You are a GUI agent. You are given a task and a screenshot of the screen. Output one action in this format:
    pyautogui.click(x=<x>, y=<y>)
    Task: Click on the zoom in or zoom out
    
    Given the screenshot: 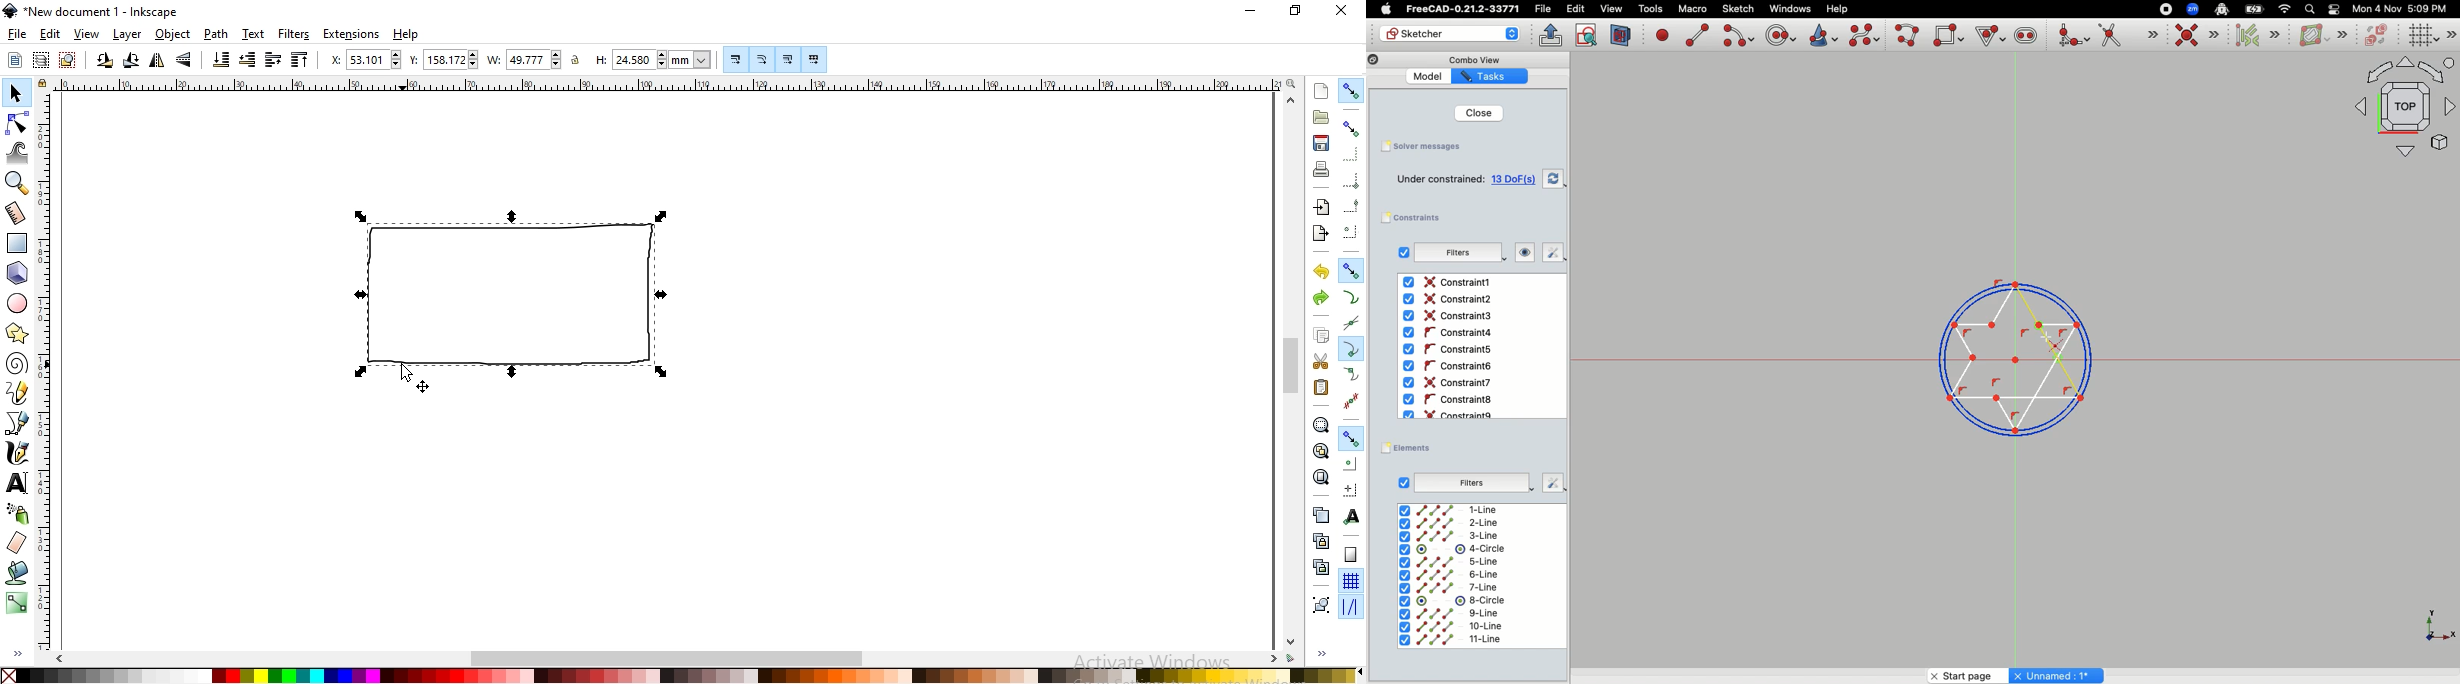 What is the action you would take?
    pyautogui.click(x=16, y=184)
    